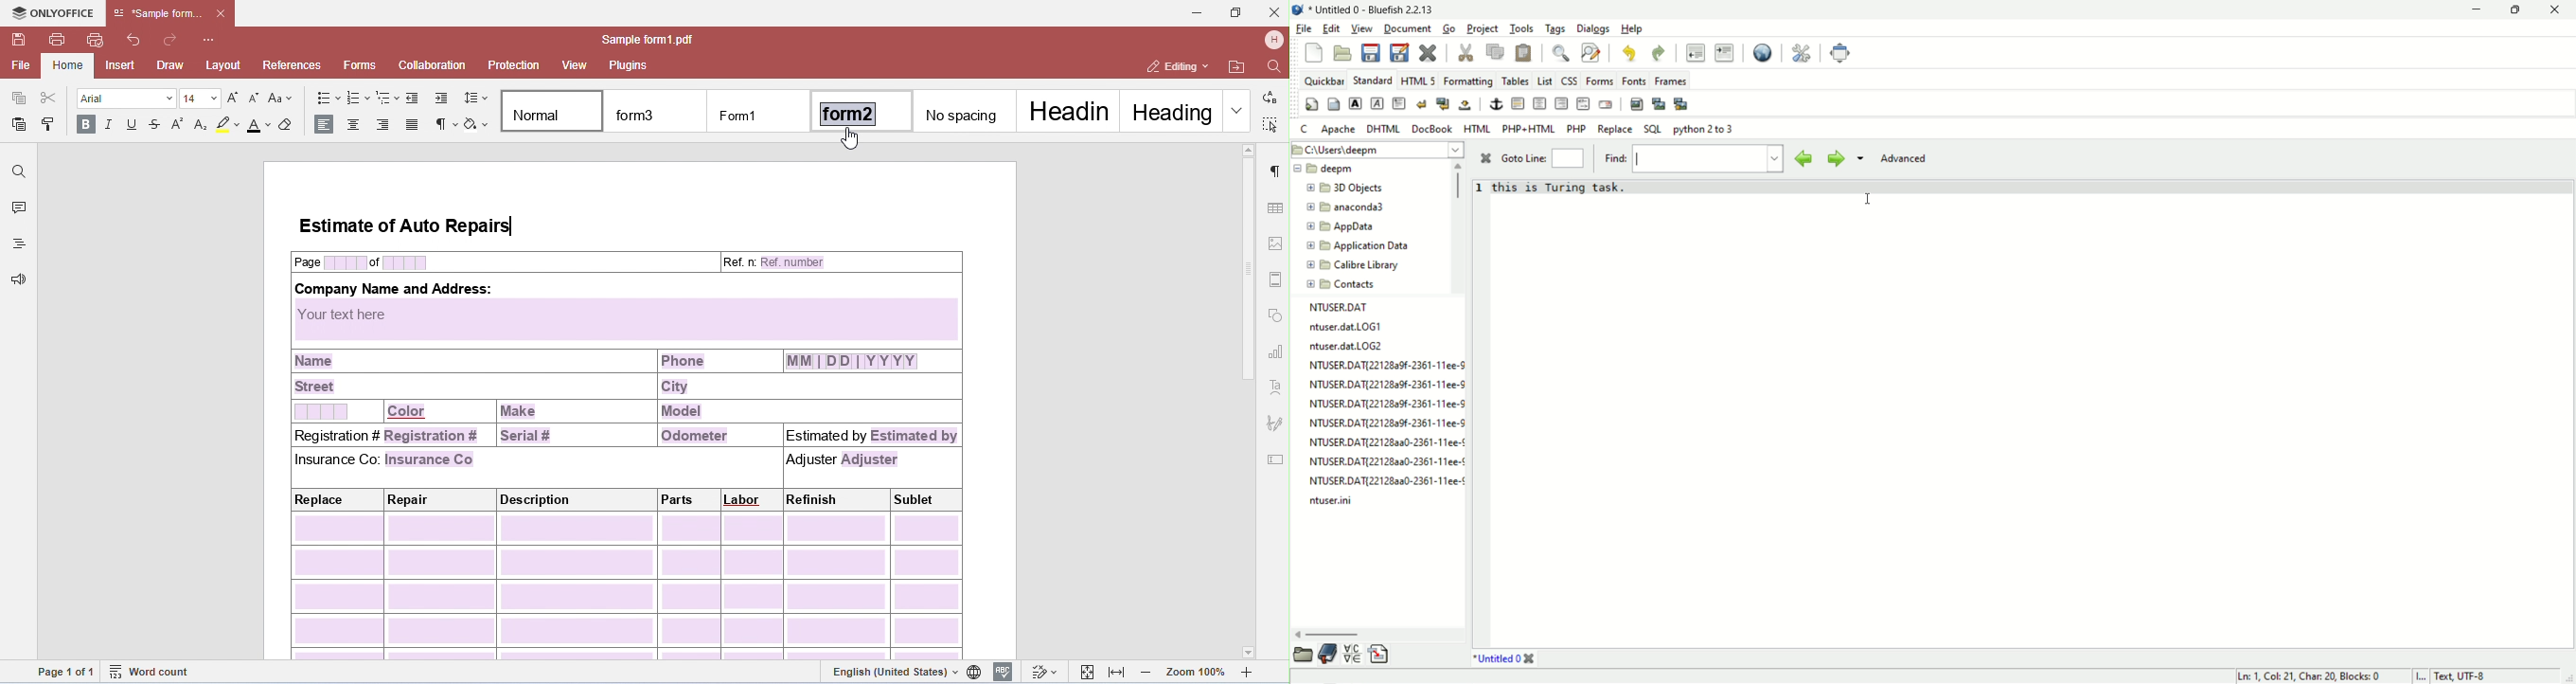 The image size is (2576, 700). I want to click on file, so click(1302, 30).